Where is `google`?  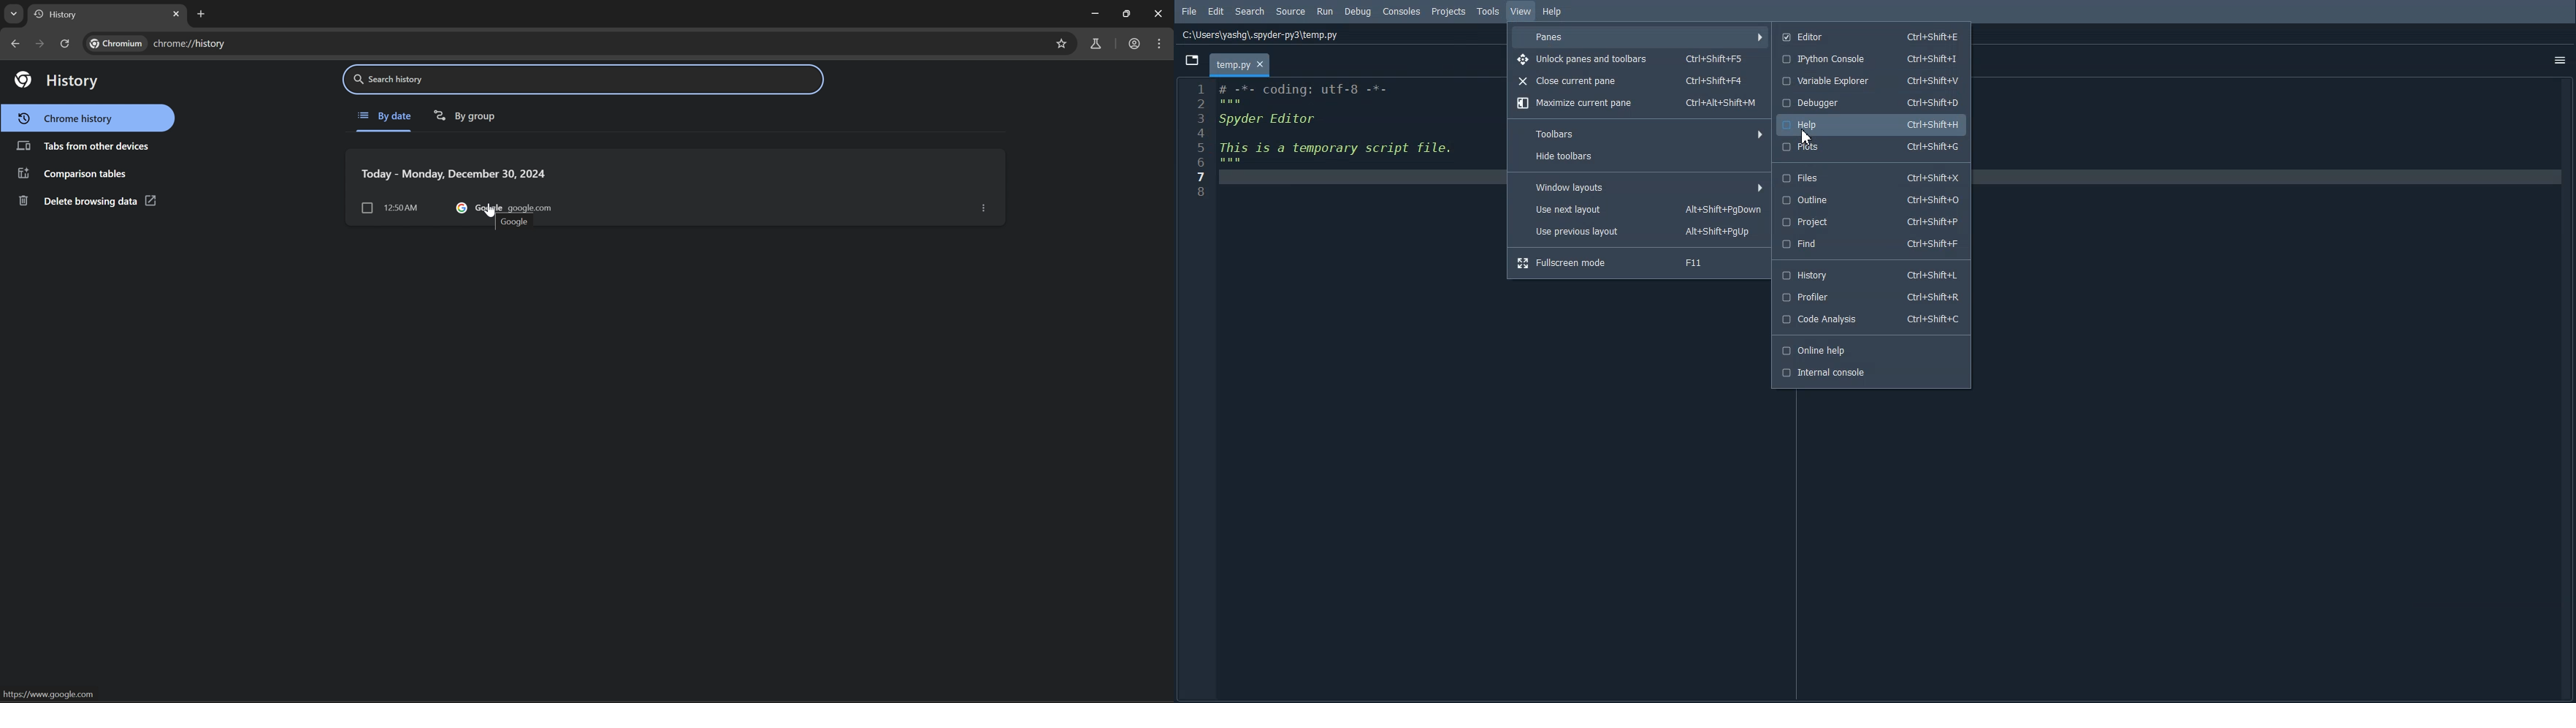 google is located at coordinates (517, 222).